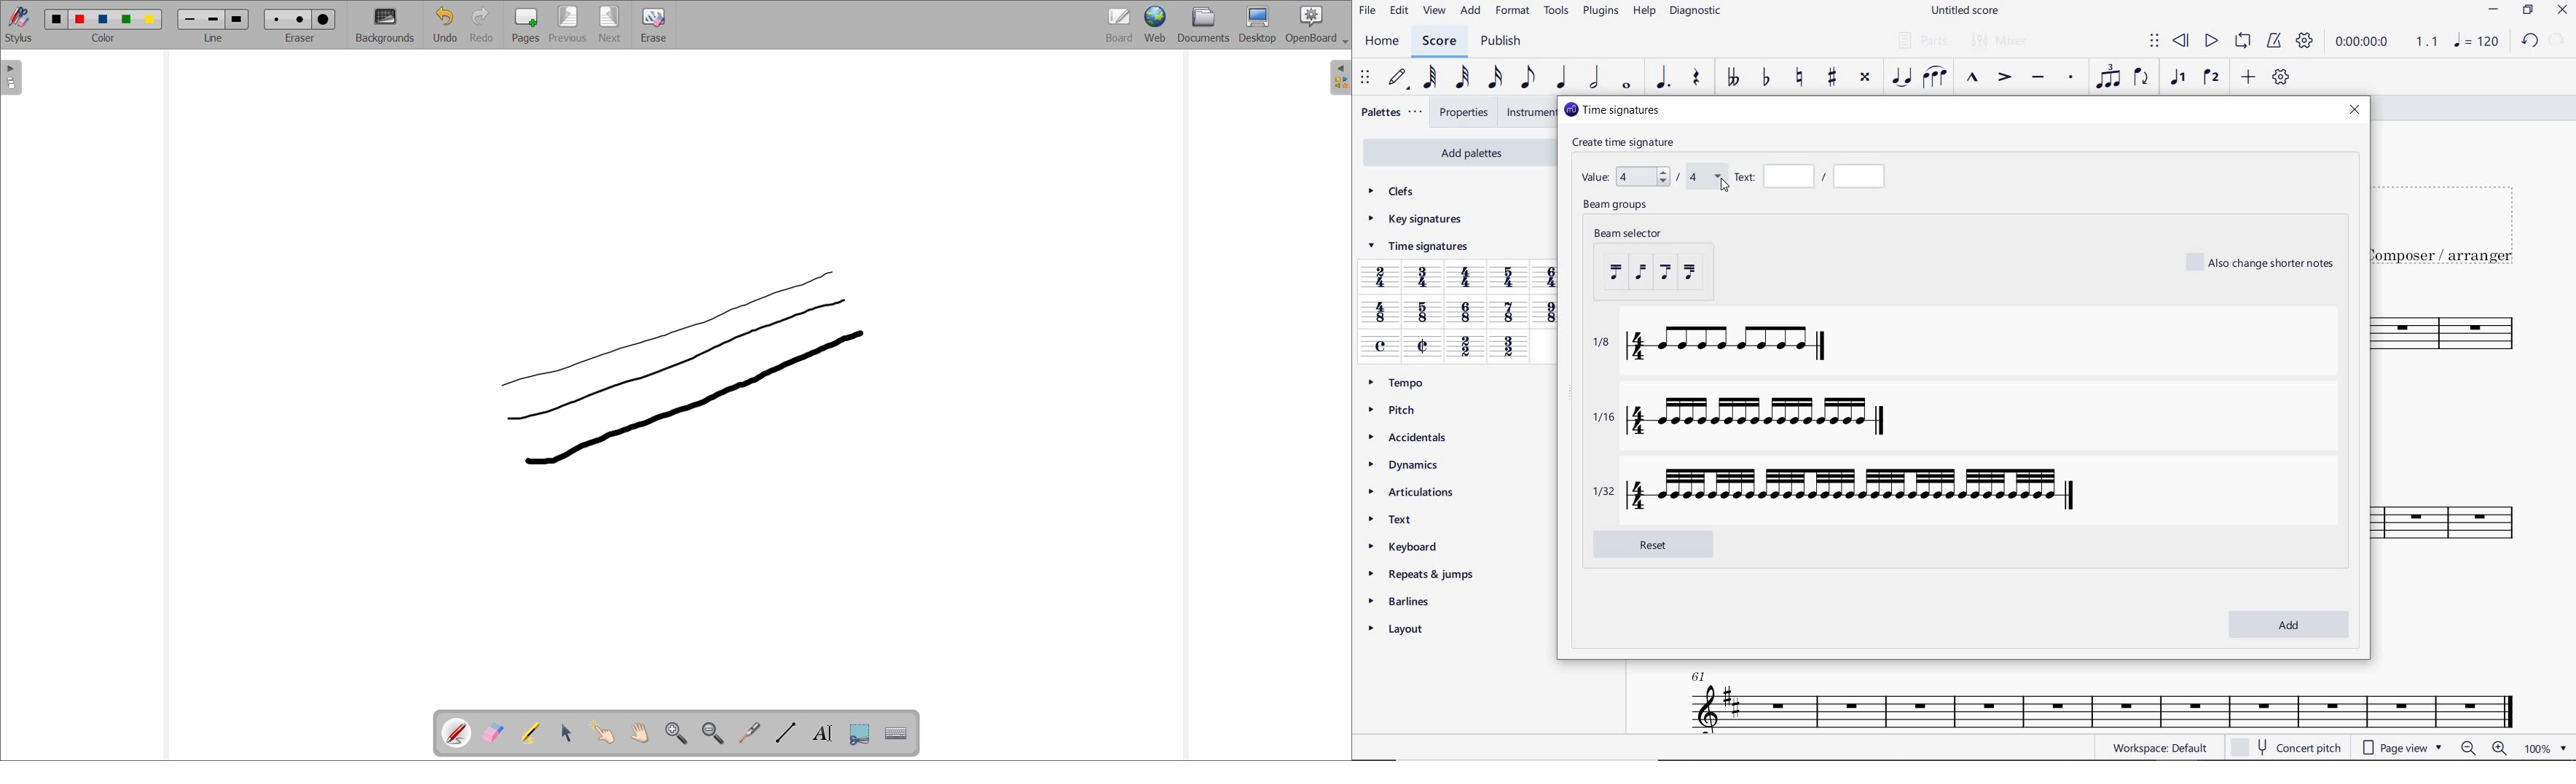  I want to click on MIXER, so click(2000, 42).